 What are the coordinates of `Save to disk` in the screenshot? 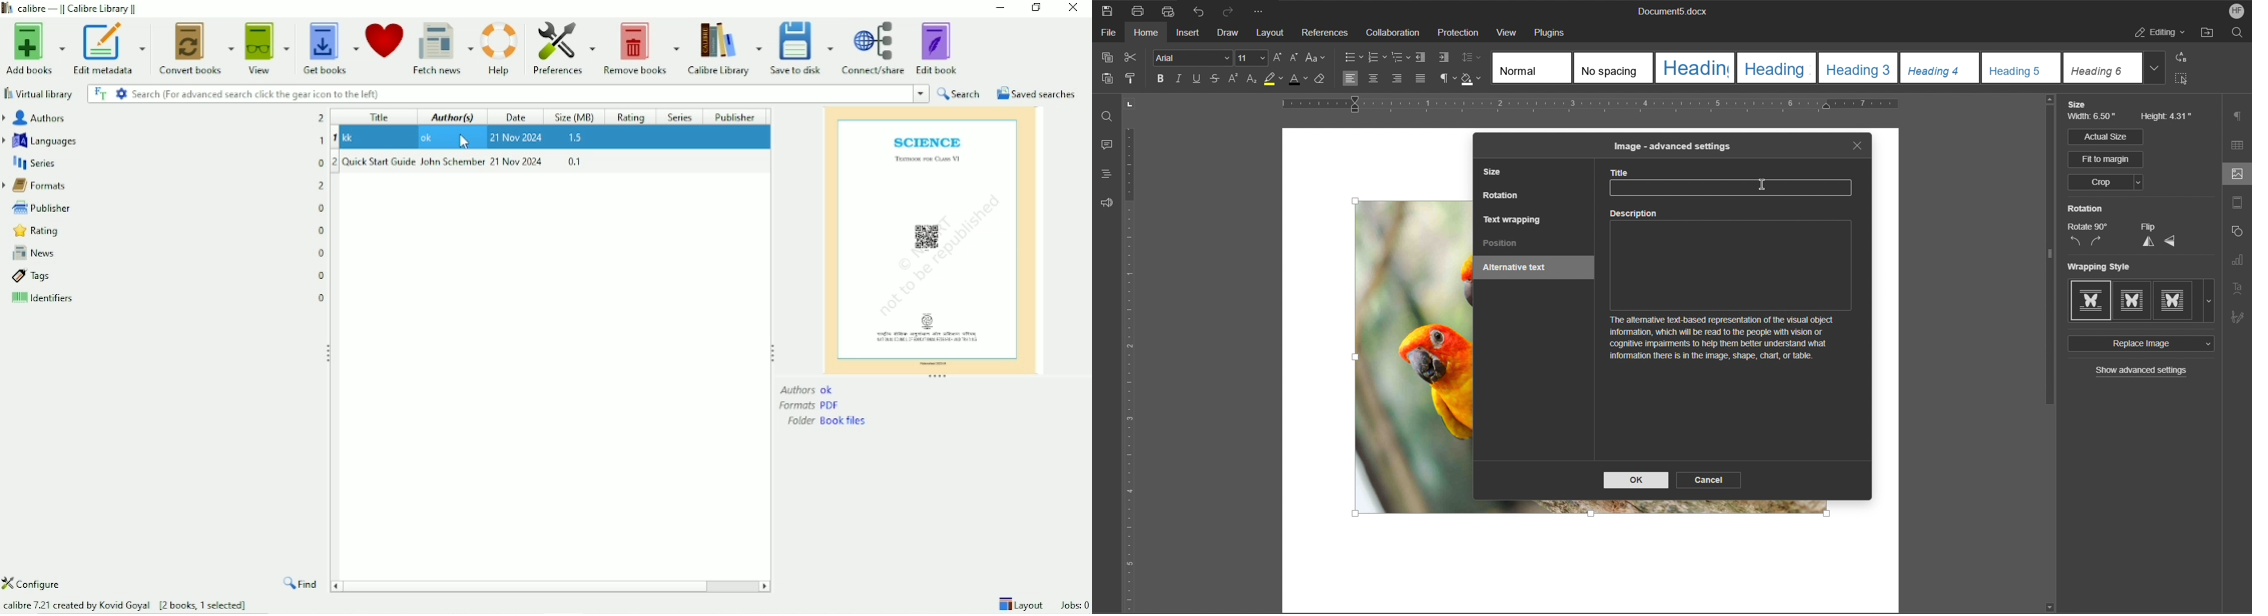 It's located at (801, 49).